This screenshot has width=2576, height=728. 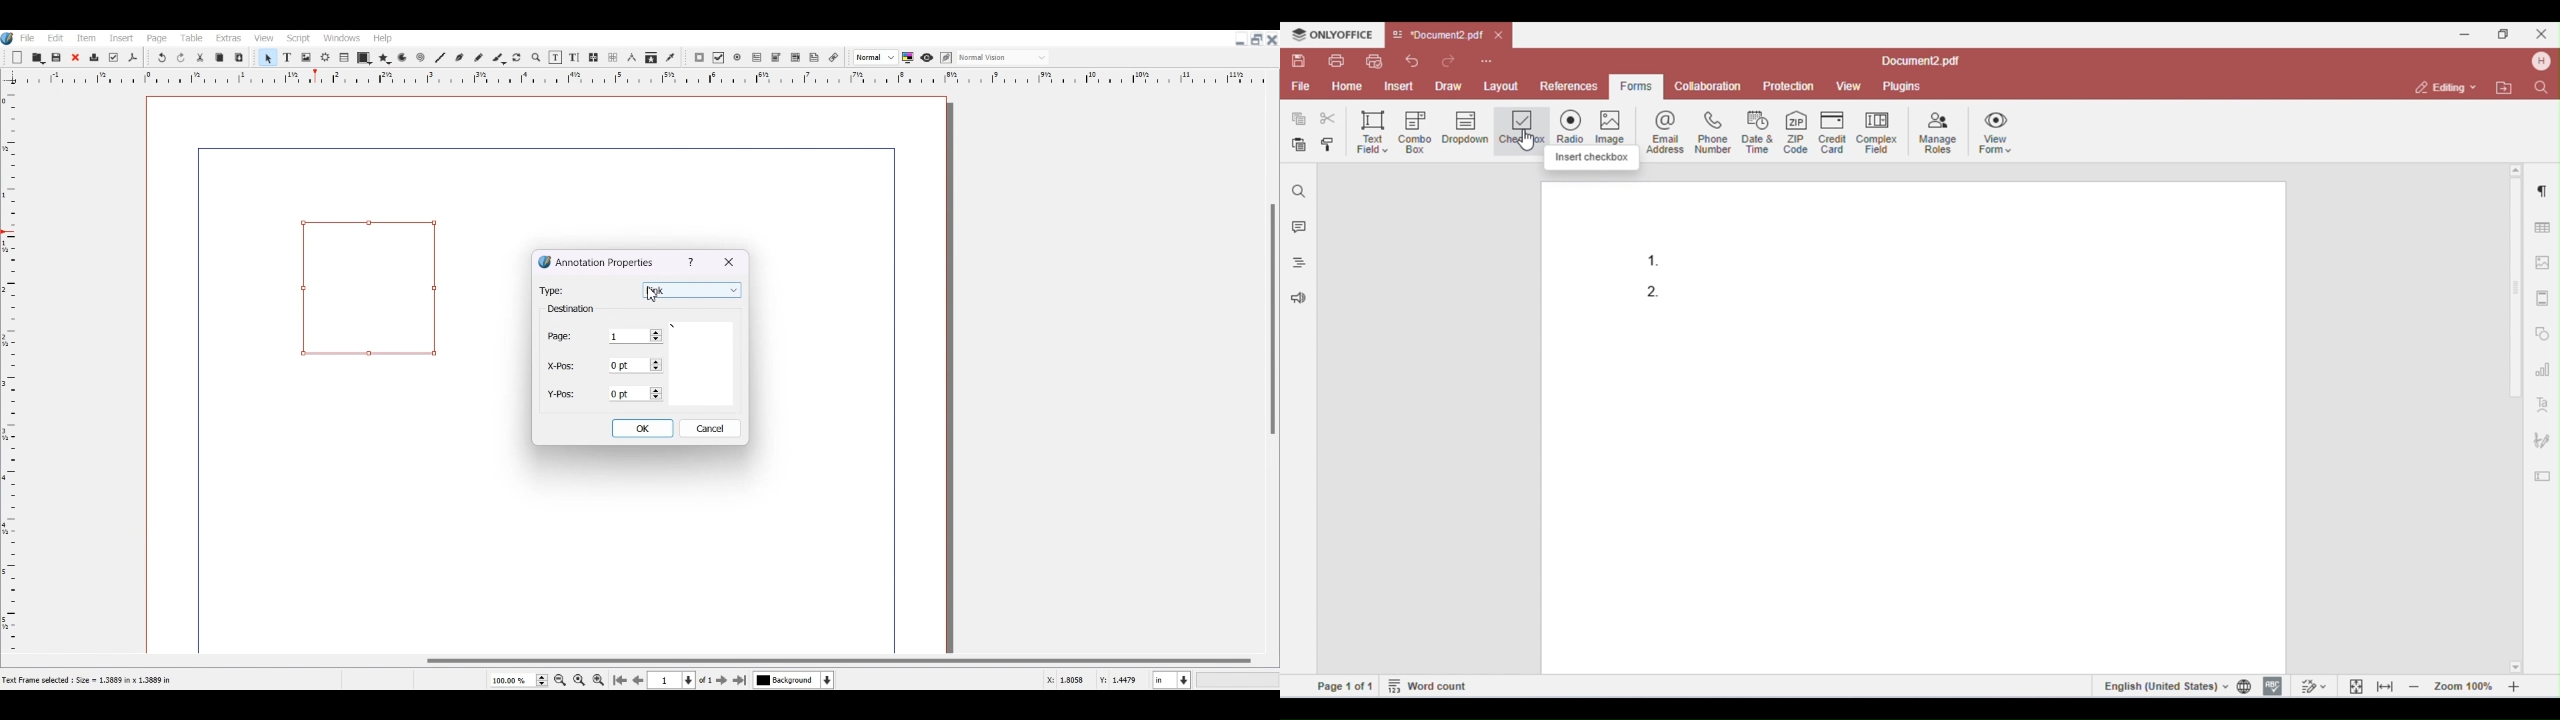 I want to click on PDF Check Box, so click(x=719, y=58).